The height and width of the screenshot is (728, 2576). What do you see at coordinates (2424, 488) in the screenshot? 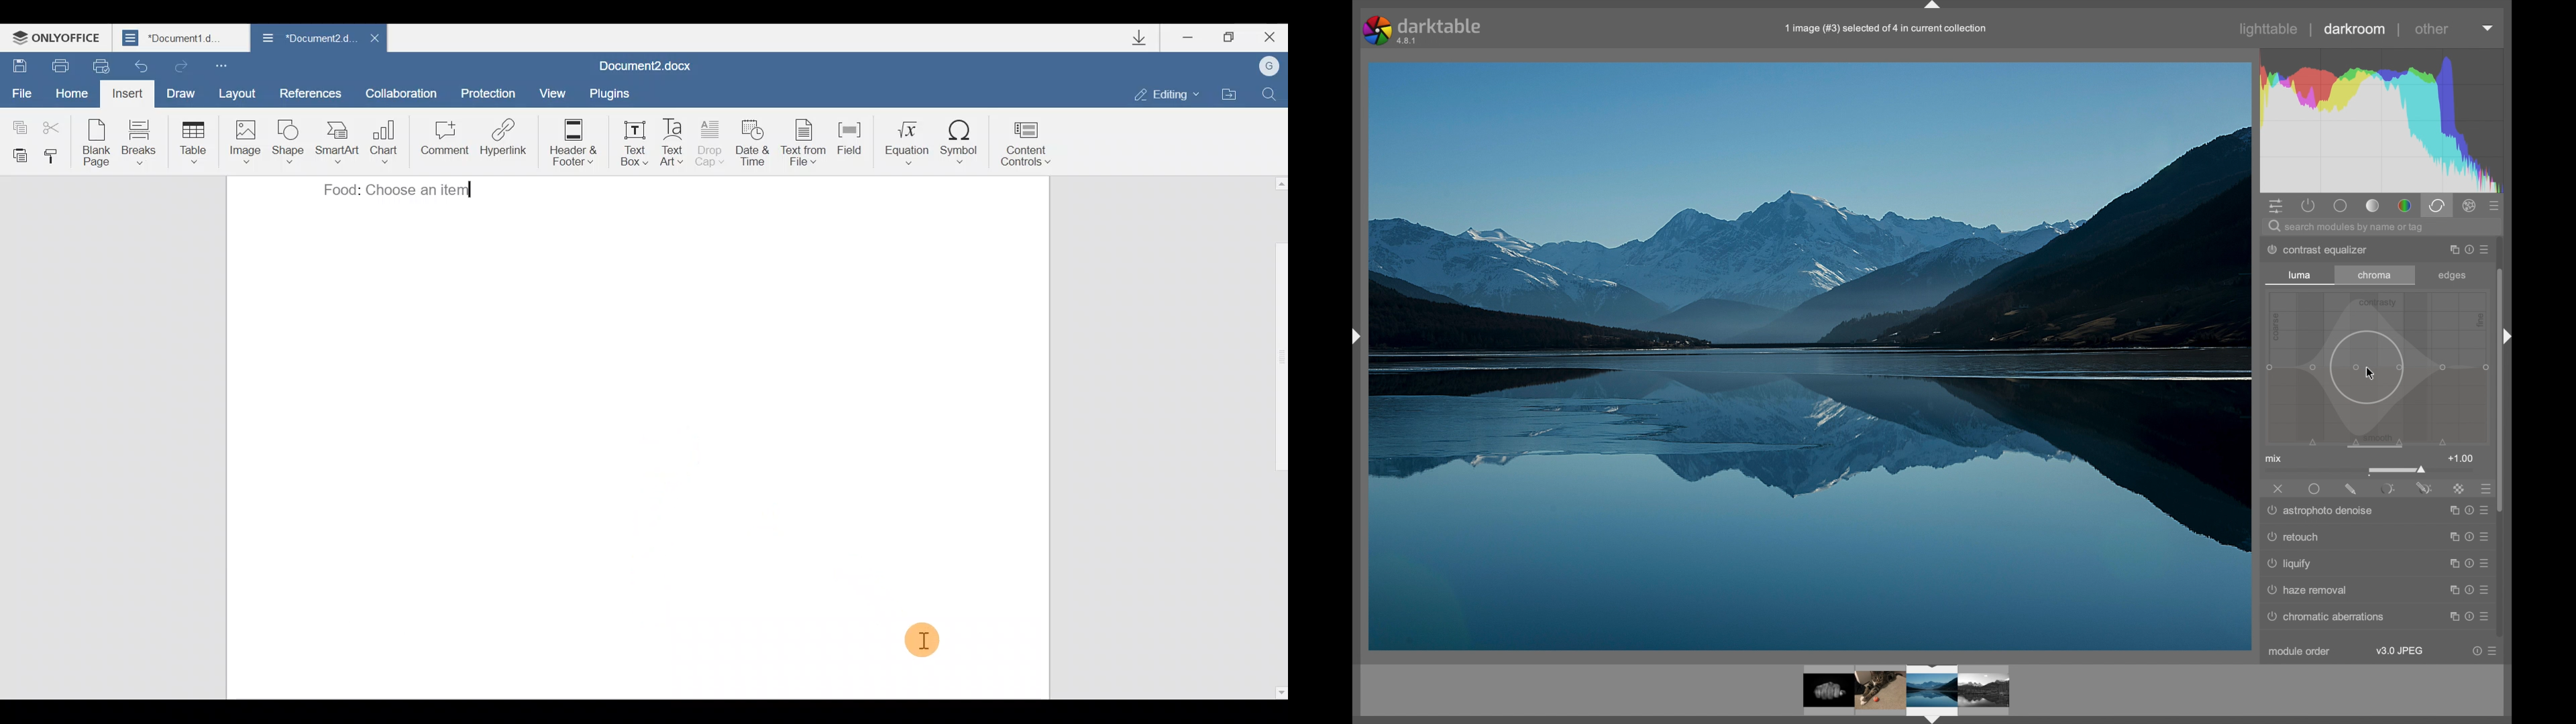
I see `parametric and drawn mask` at bounding box center [2424, 488].